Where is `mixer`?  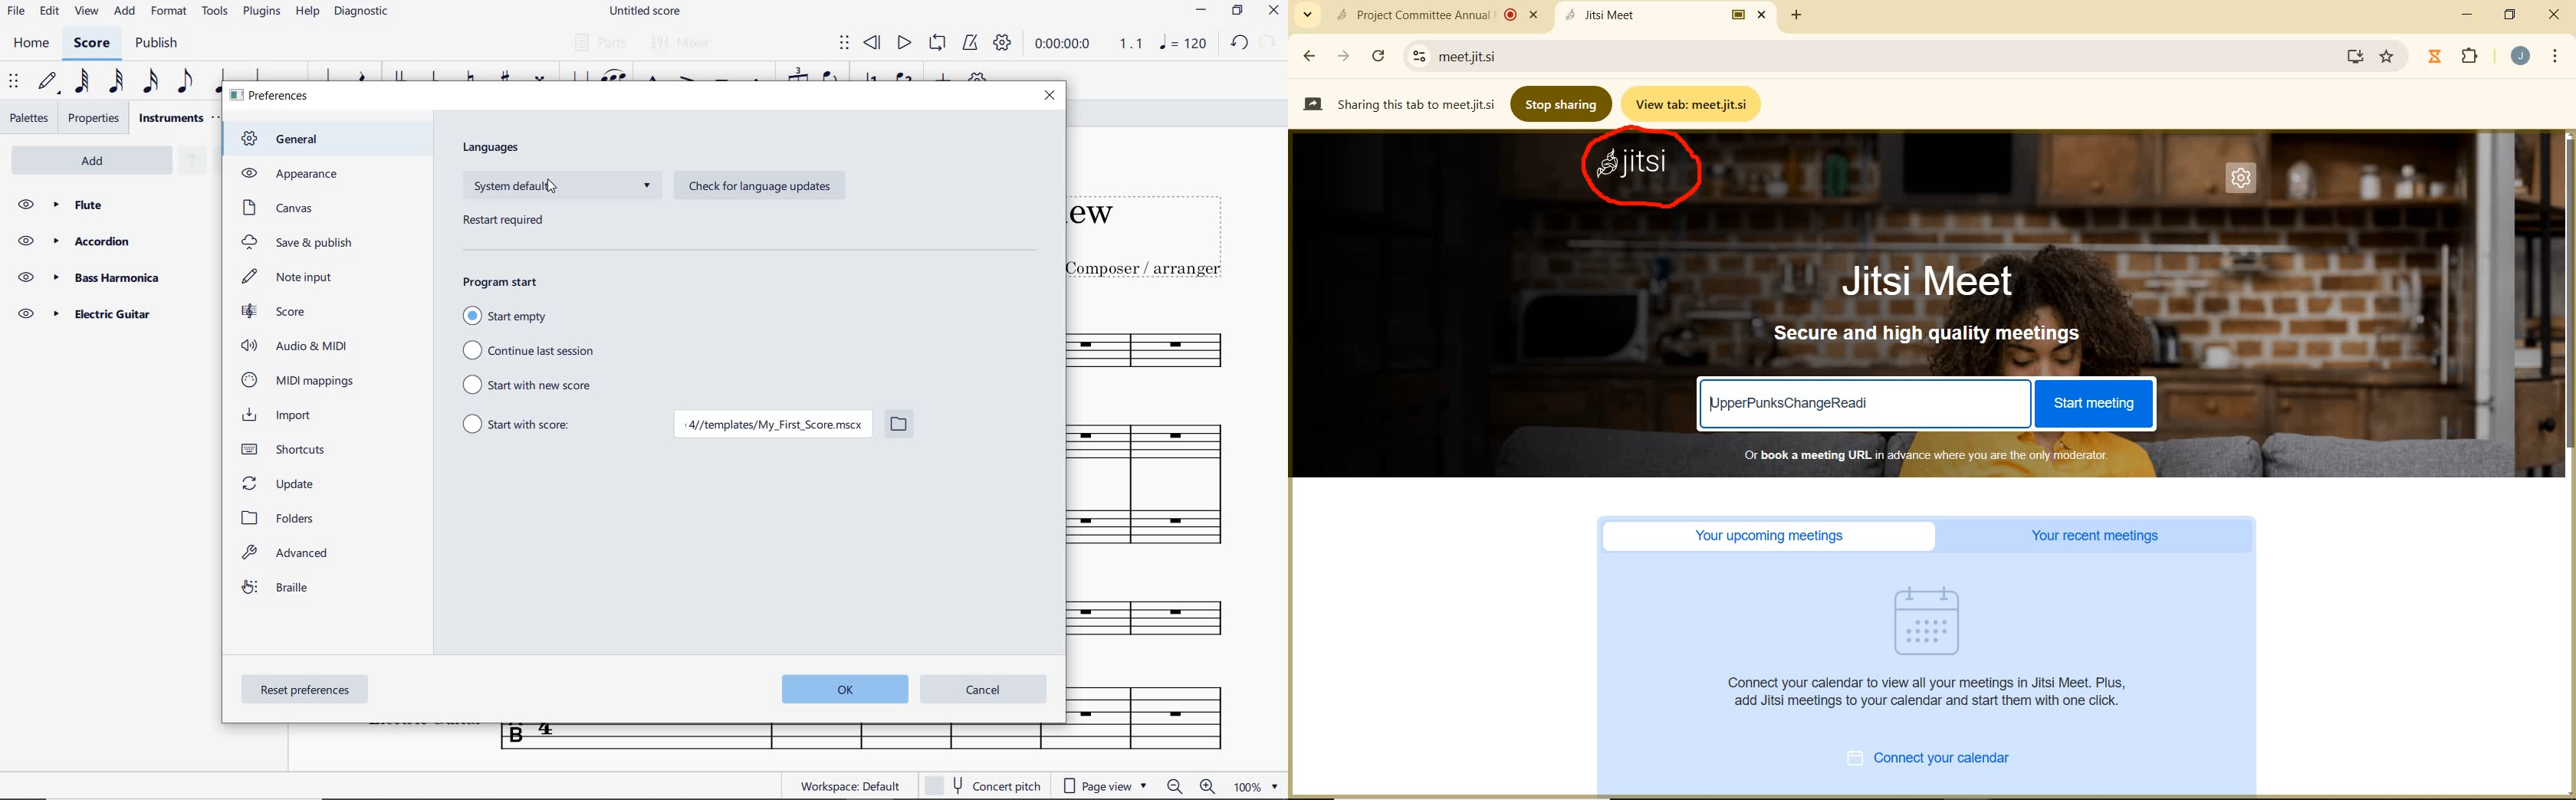 mixer is located at coordinates (683, 44).